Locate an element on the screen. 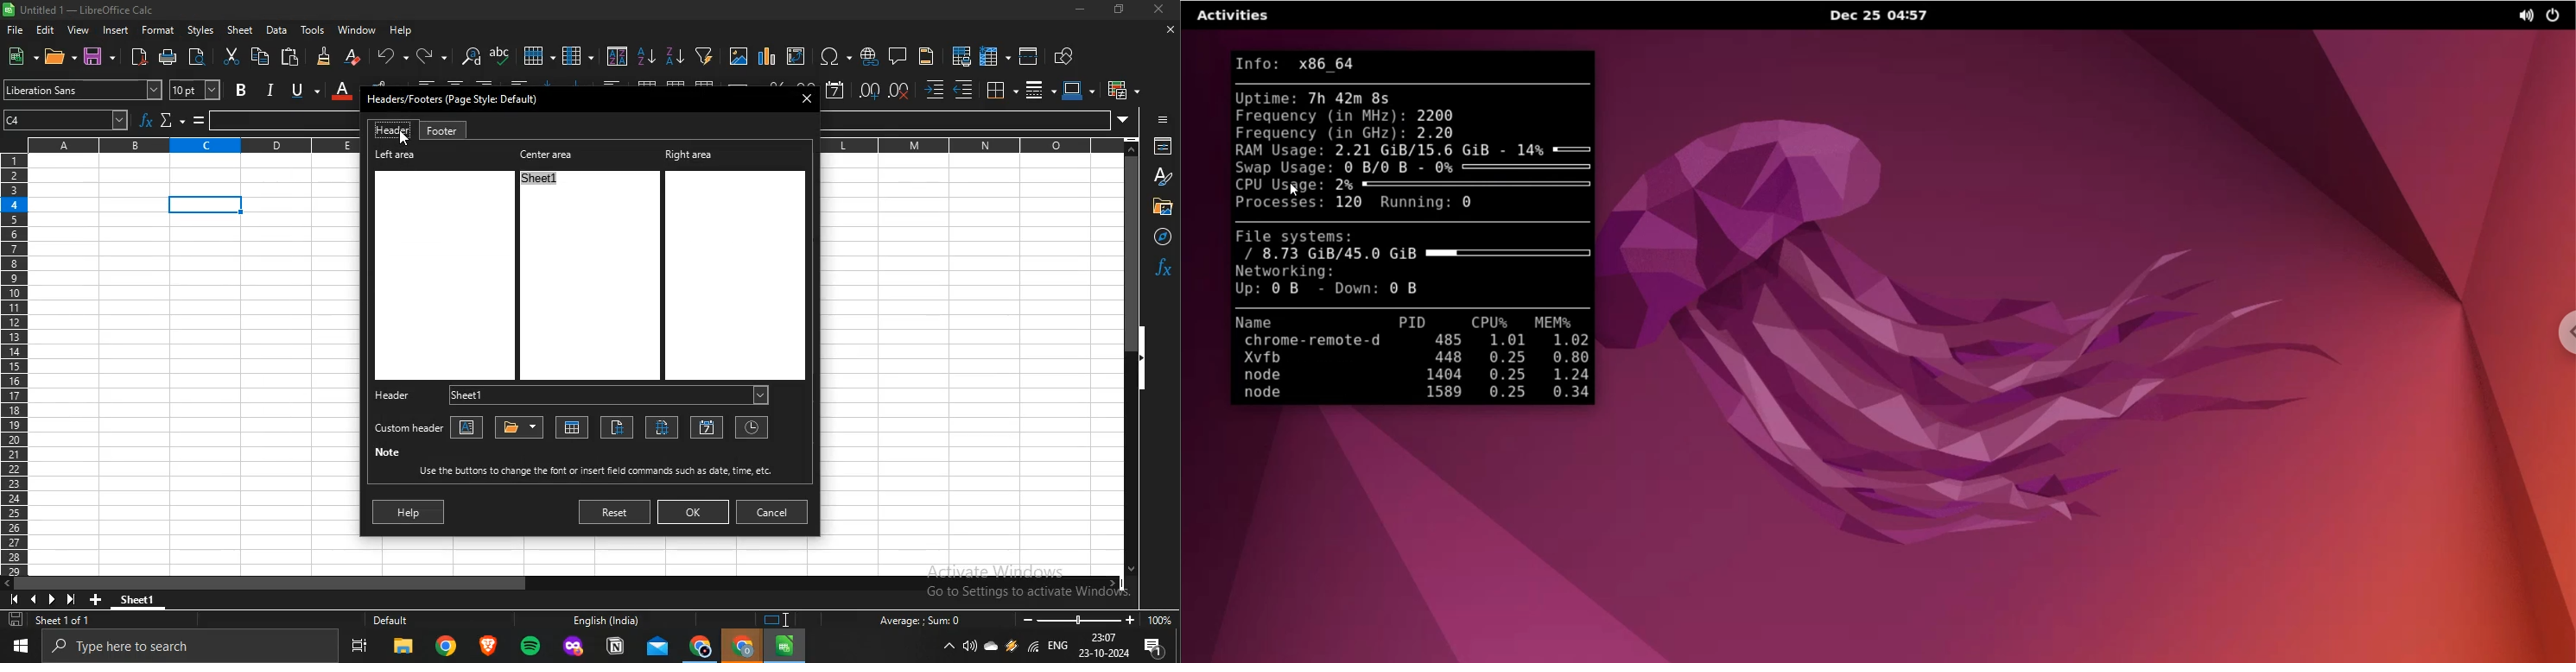 This screenshot has width=2576, height=672. volume is located at coordinates (970, 647).